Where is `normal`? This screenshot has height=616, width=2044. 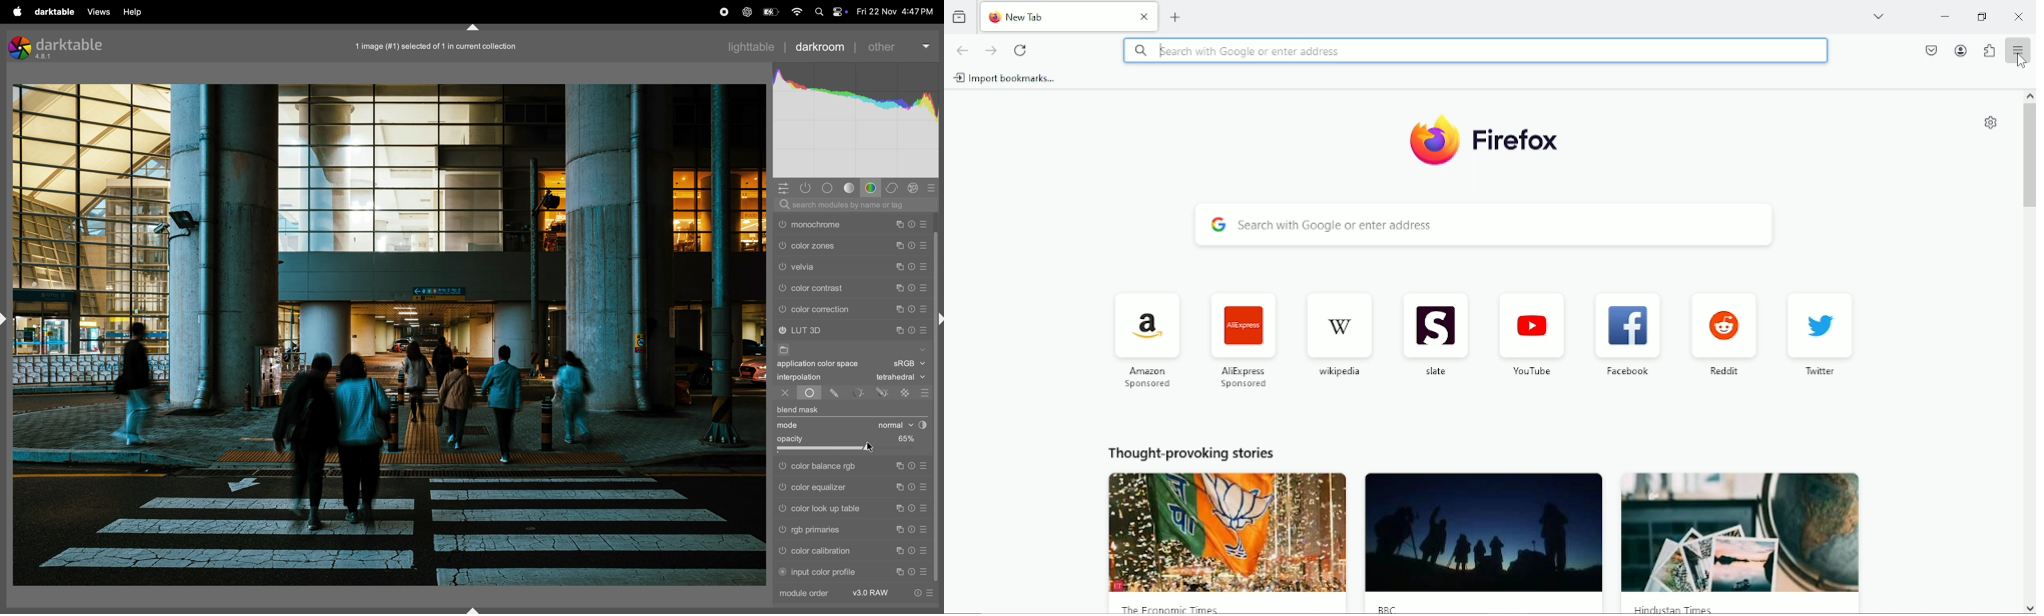
normal is located at coordinates (889, 425).